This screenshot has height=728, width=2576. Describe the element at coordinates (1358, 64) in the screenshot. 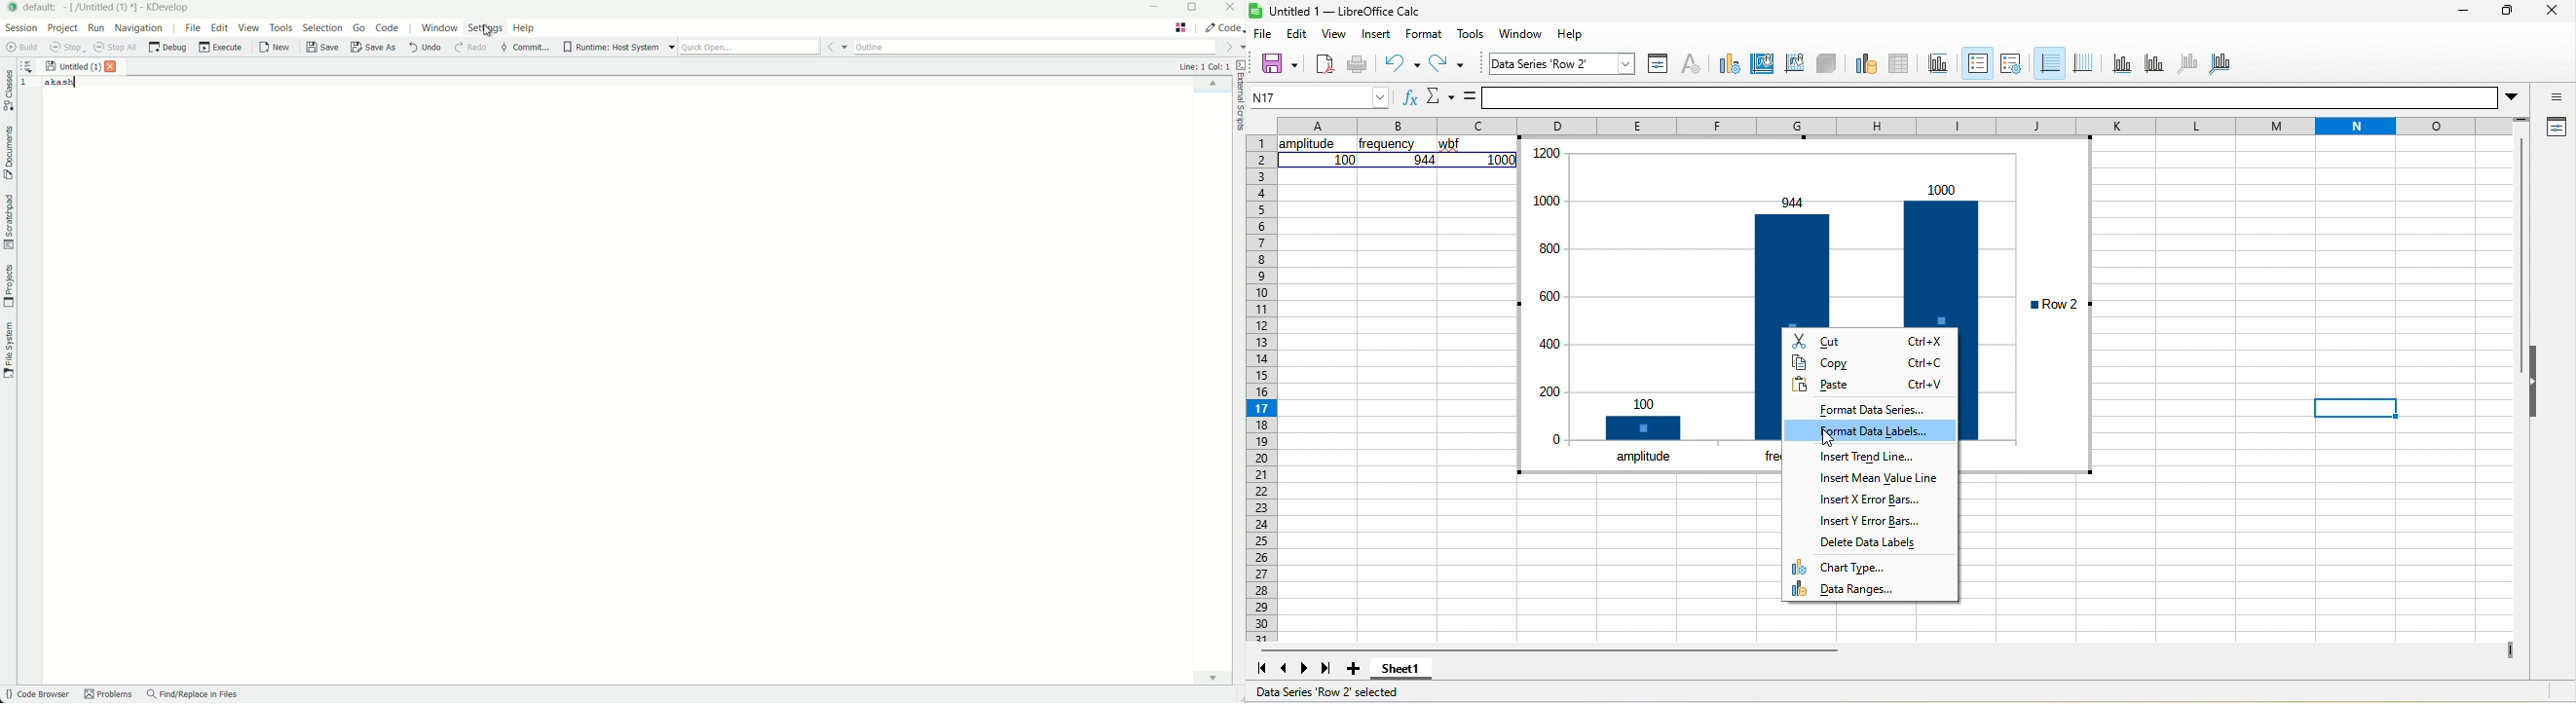

I see `print` at that location.